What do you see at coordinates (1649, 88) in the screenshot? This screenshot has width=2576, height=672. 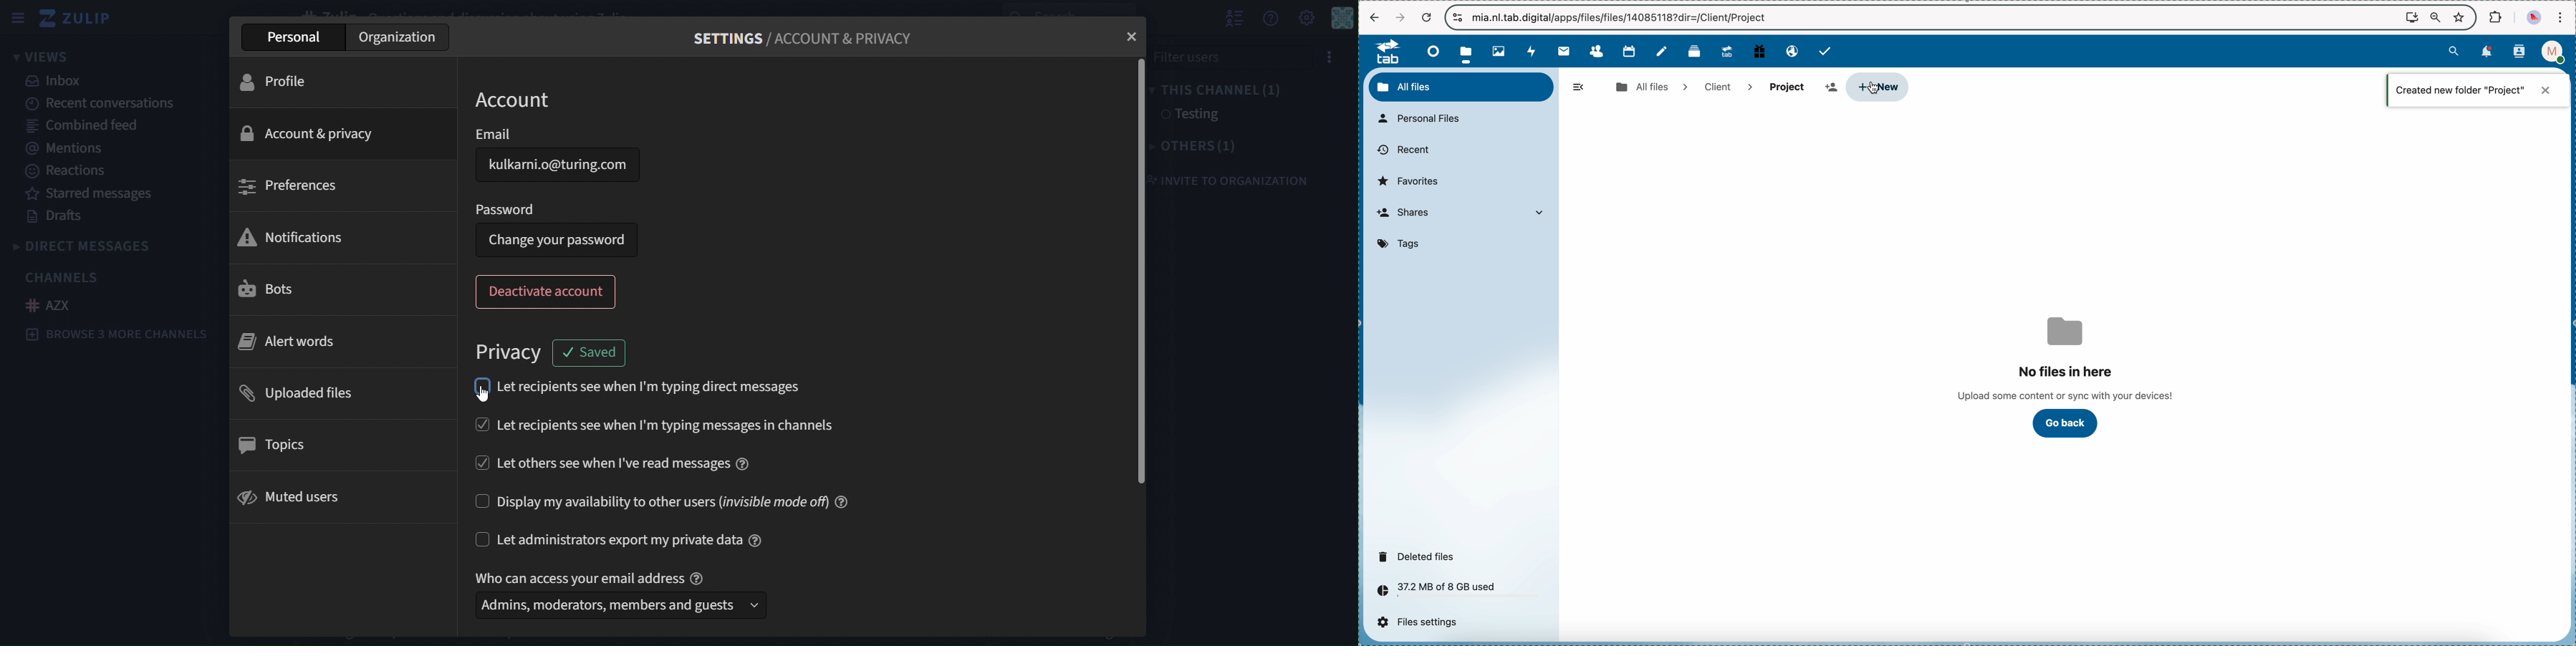 I see `all files` at bounding box center [1649, 88].